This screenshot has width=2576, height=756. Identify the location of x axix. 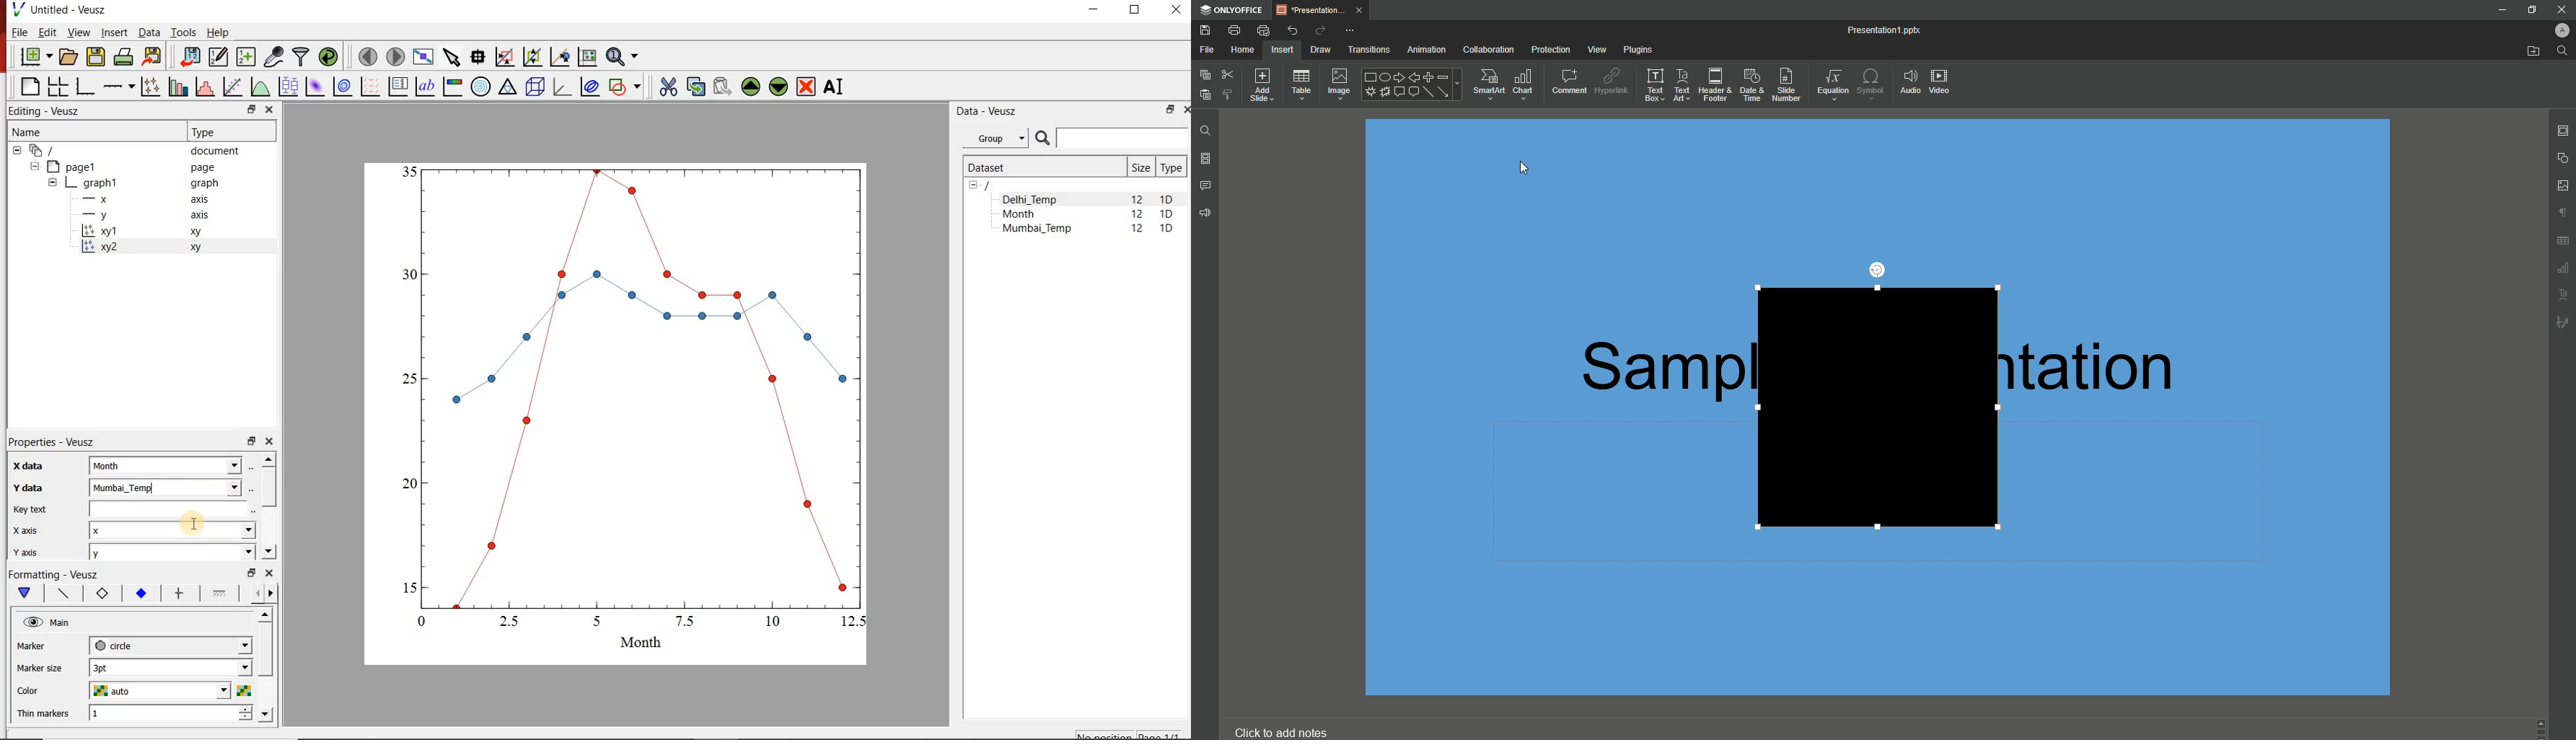
(22, 529).